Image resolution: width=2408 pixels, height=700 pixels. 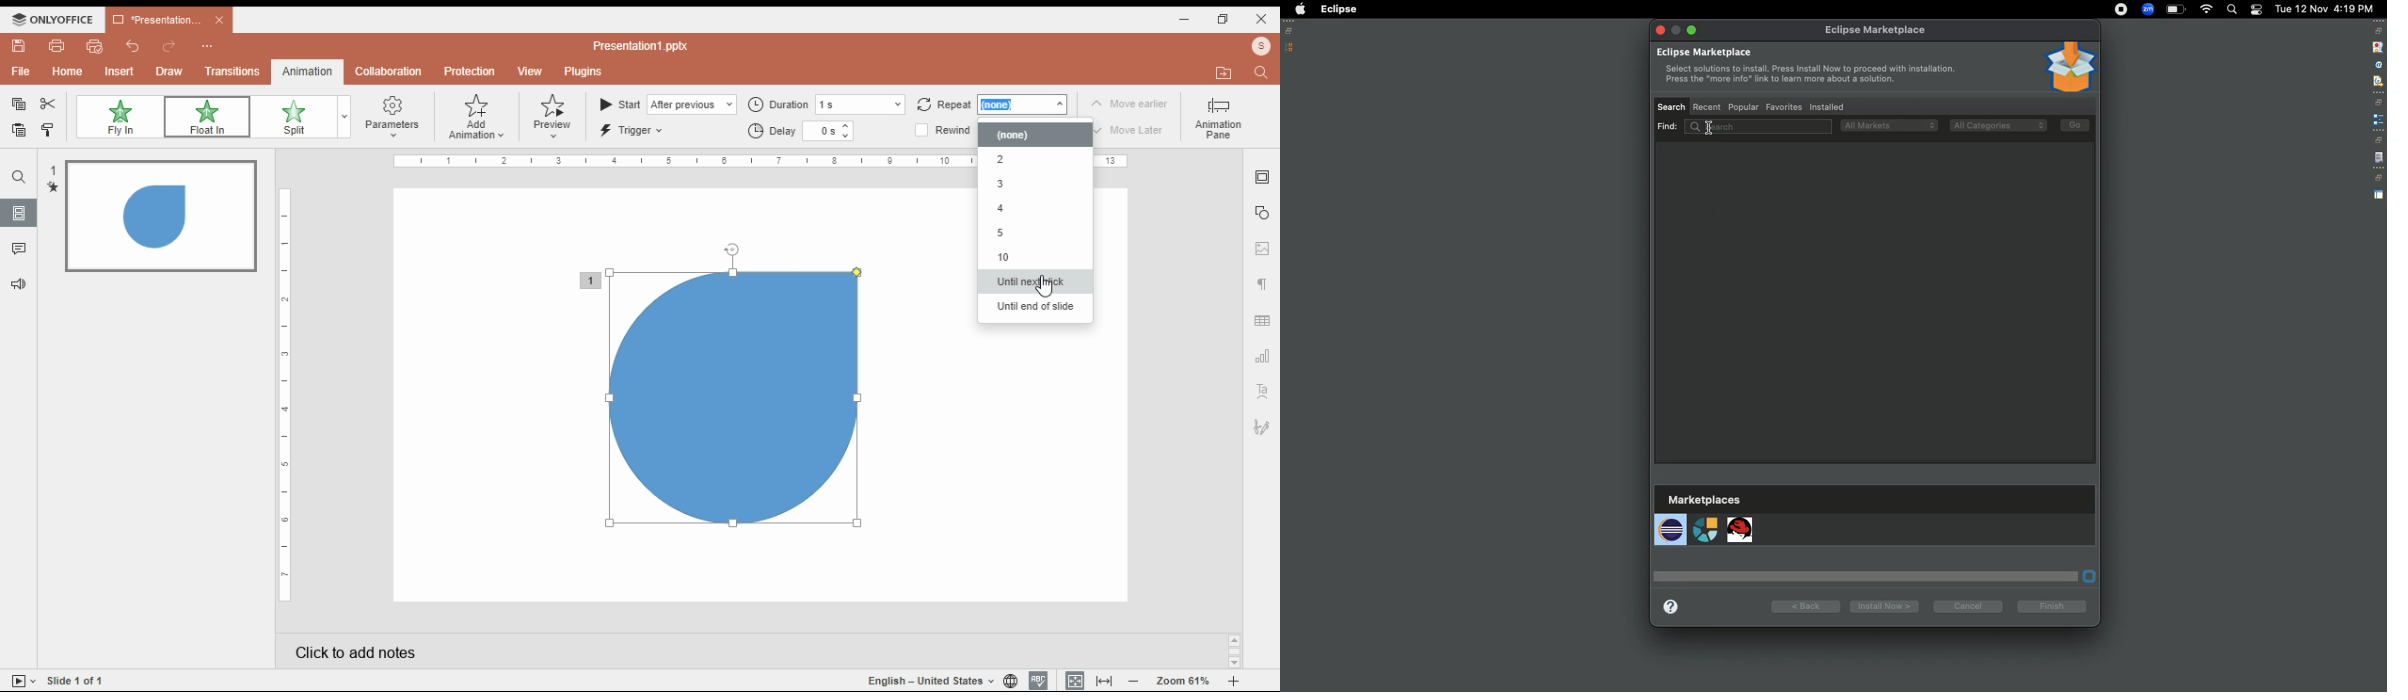 I want to click on transitions, so click(x=233, y=71).